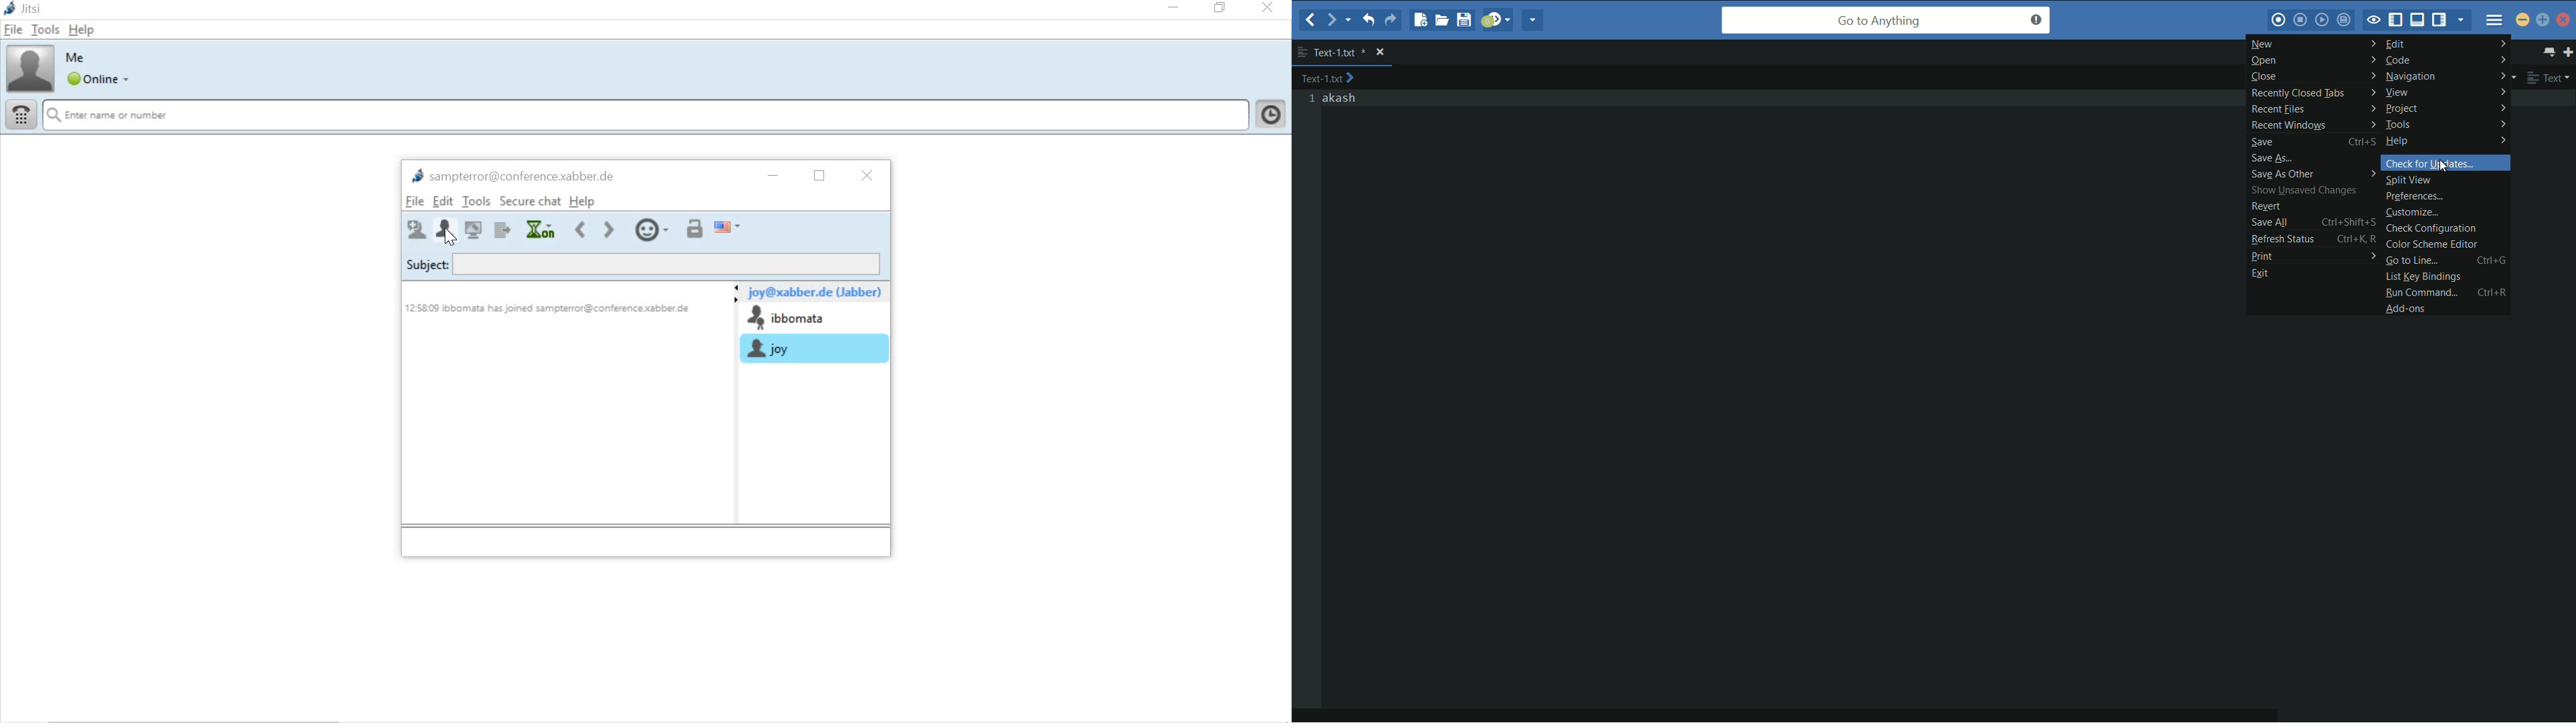  Describe the element at coordinates (2311, 205) in the screenshot. I see `revert` at that location.